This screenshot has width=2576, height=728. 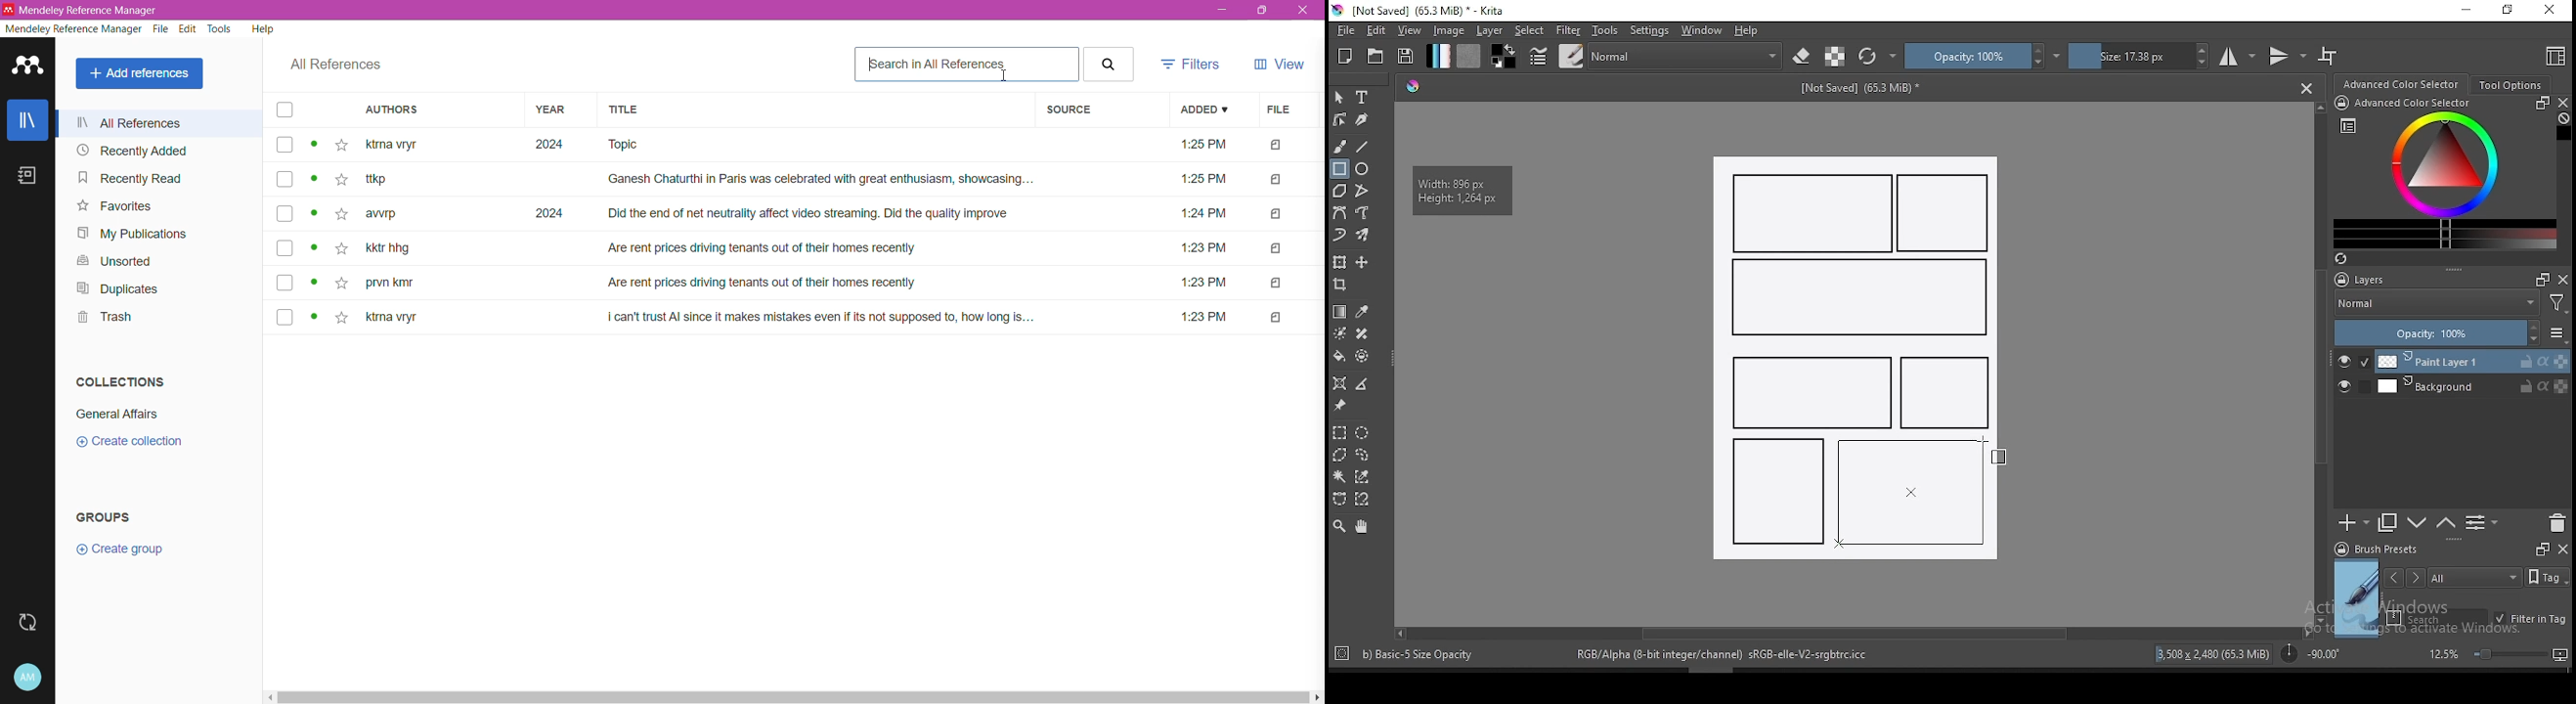 What do you see at coordinates (1338, 406) in the screenshot?
I see `reference images tool` at bounding box center [1338, 406].